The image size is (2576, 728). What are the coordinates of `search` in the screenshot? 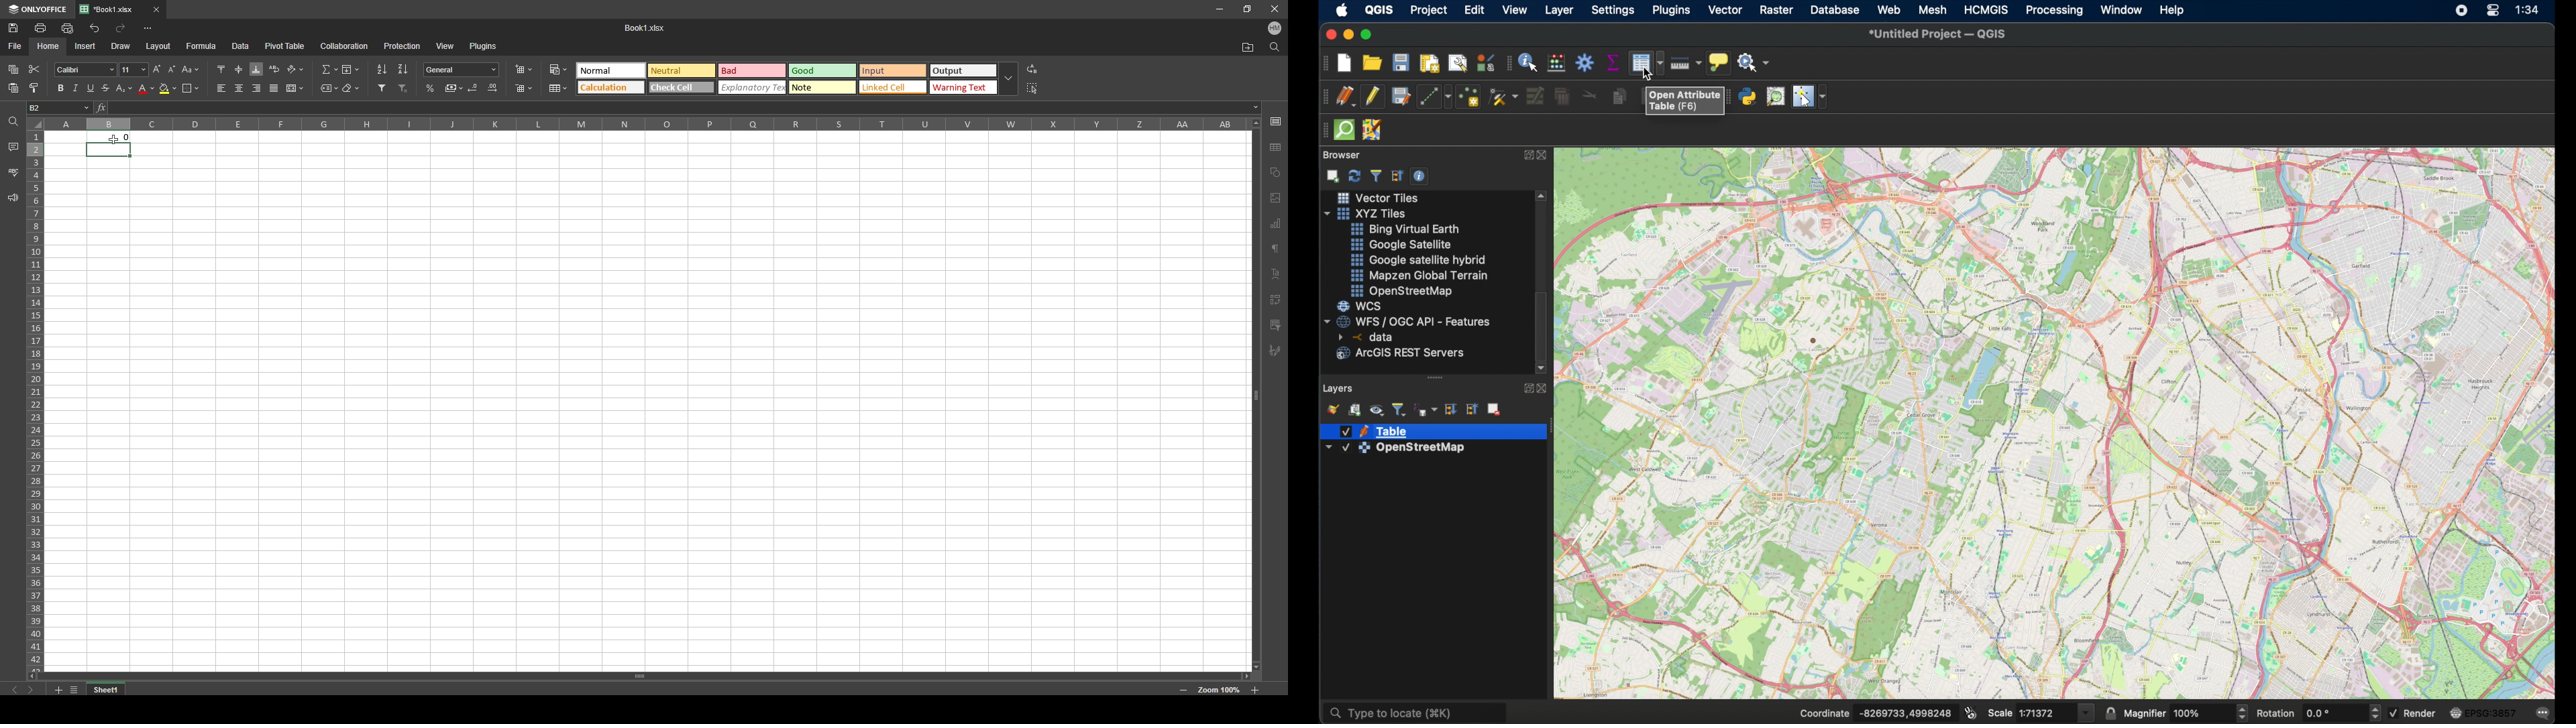 It's located at (1274, 47).